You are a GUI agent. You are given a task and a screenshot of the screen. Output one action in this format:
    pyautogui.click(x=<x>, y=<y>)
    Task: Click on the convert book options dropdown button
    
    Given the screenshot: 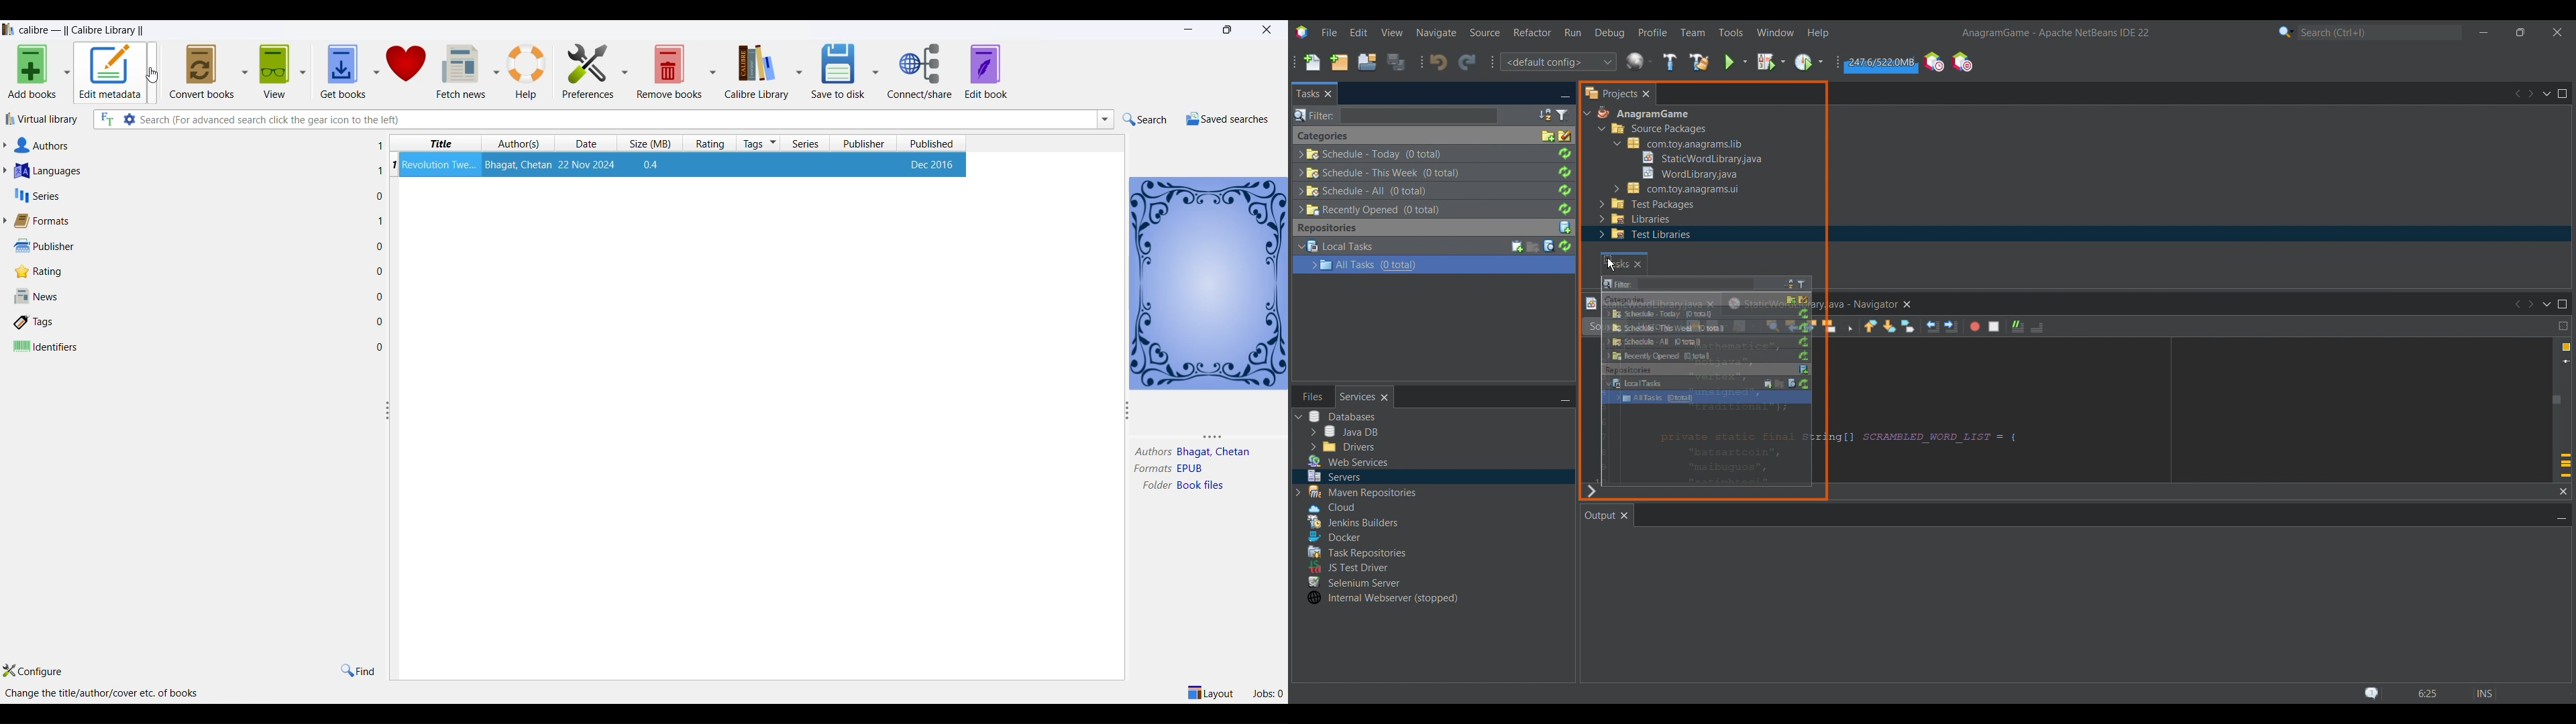 What is the action you would take?
    pyautogui.click(x=244, y=66)
    